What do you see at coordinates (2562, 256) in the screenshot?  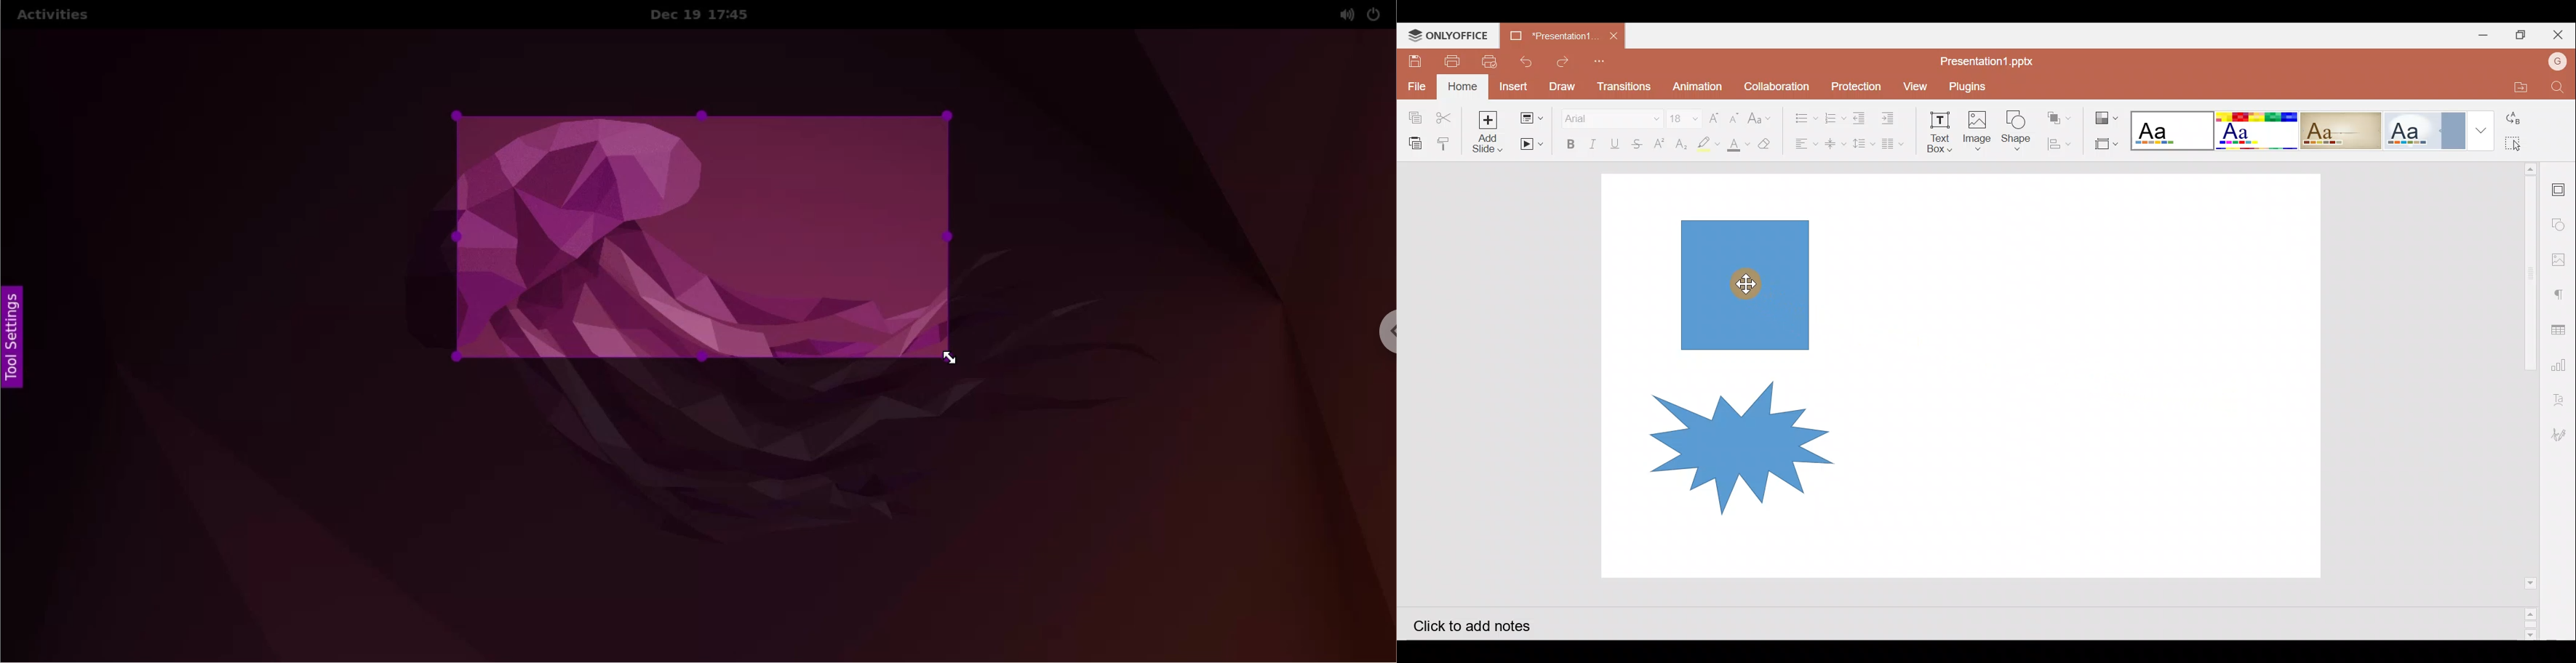 I see `Image settings` at bounding box center [2562, 256].